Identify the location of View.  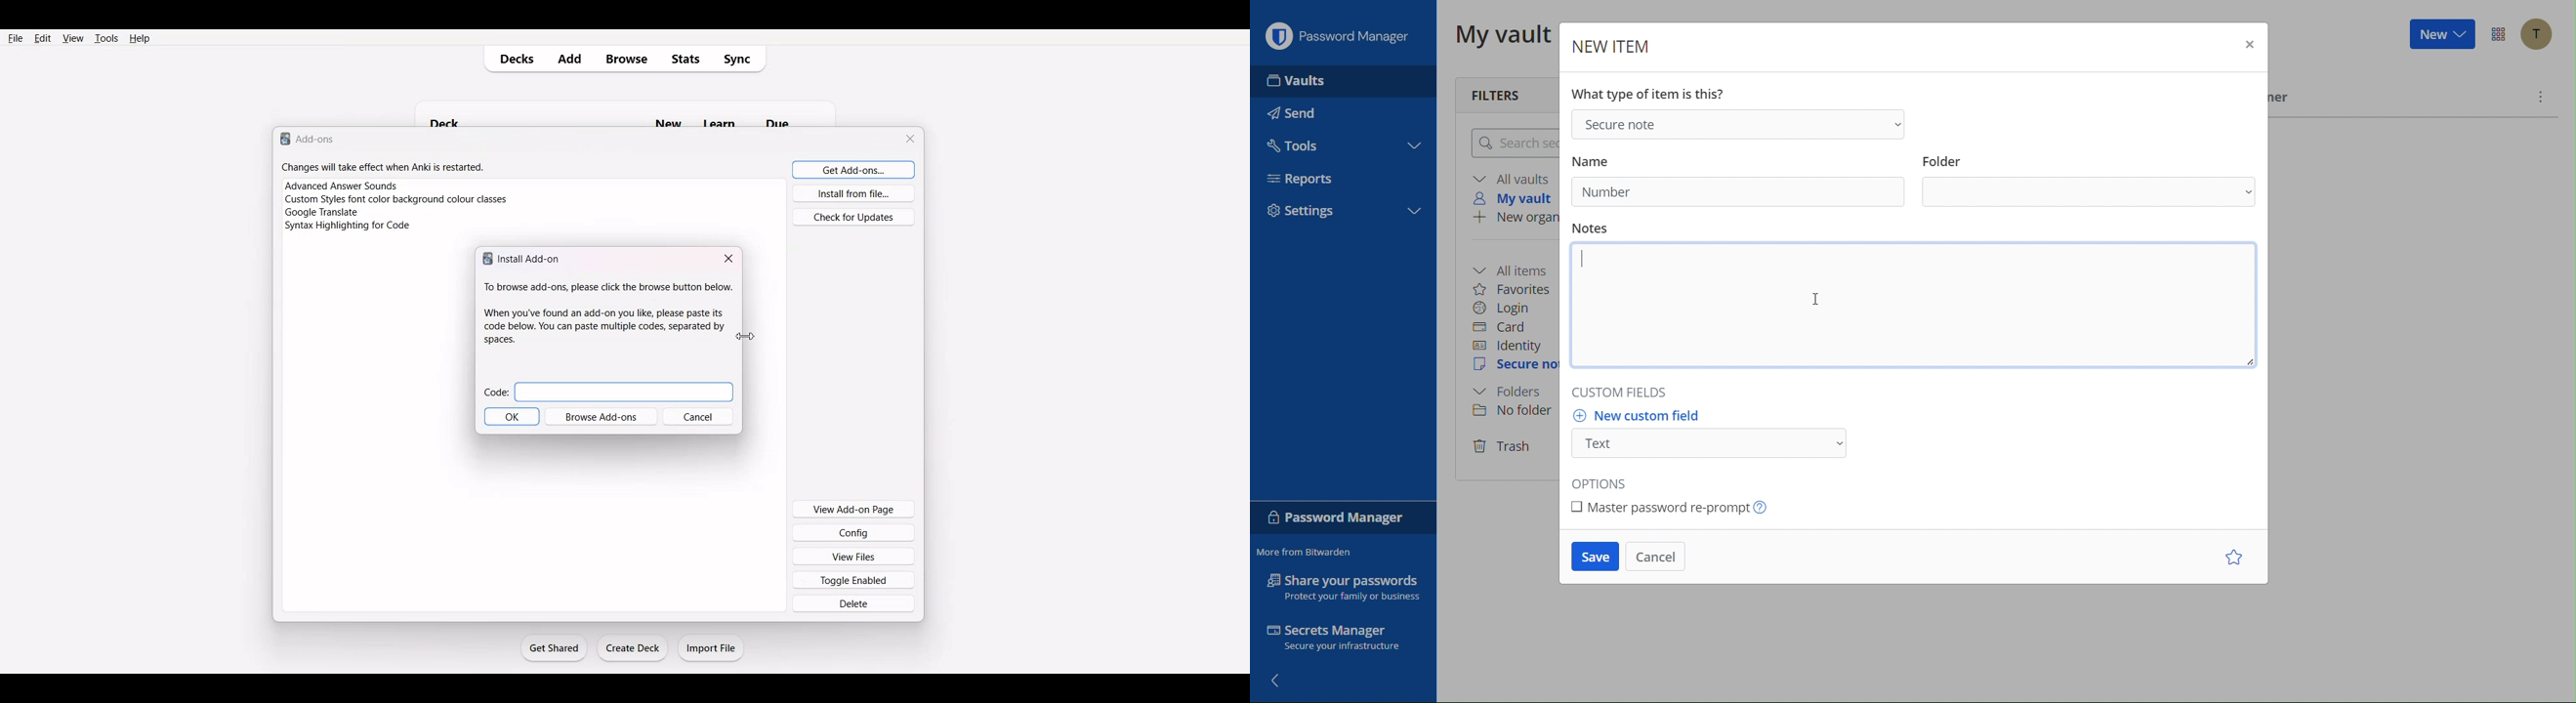
(72, 38).